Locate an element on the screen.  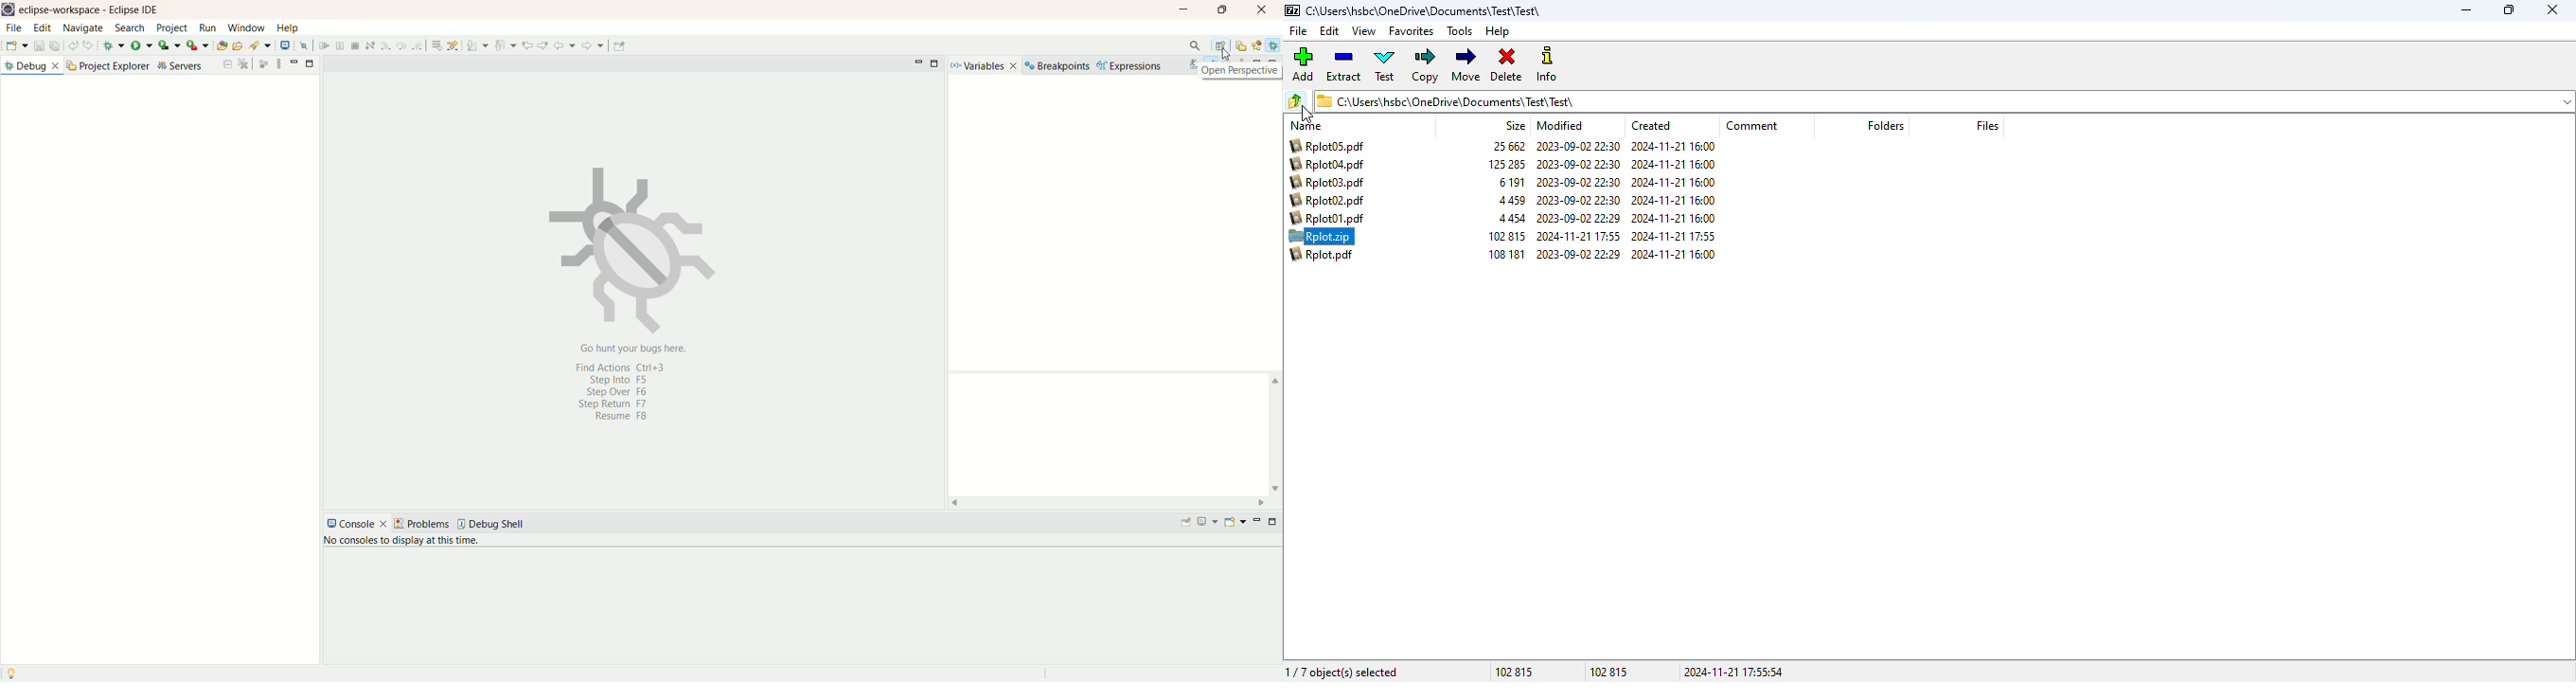
Rplot.zip is located at coordinates (1322, 237).